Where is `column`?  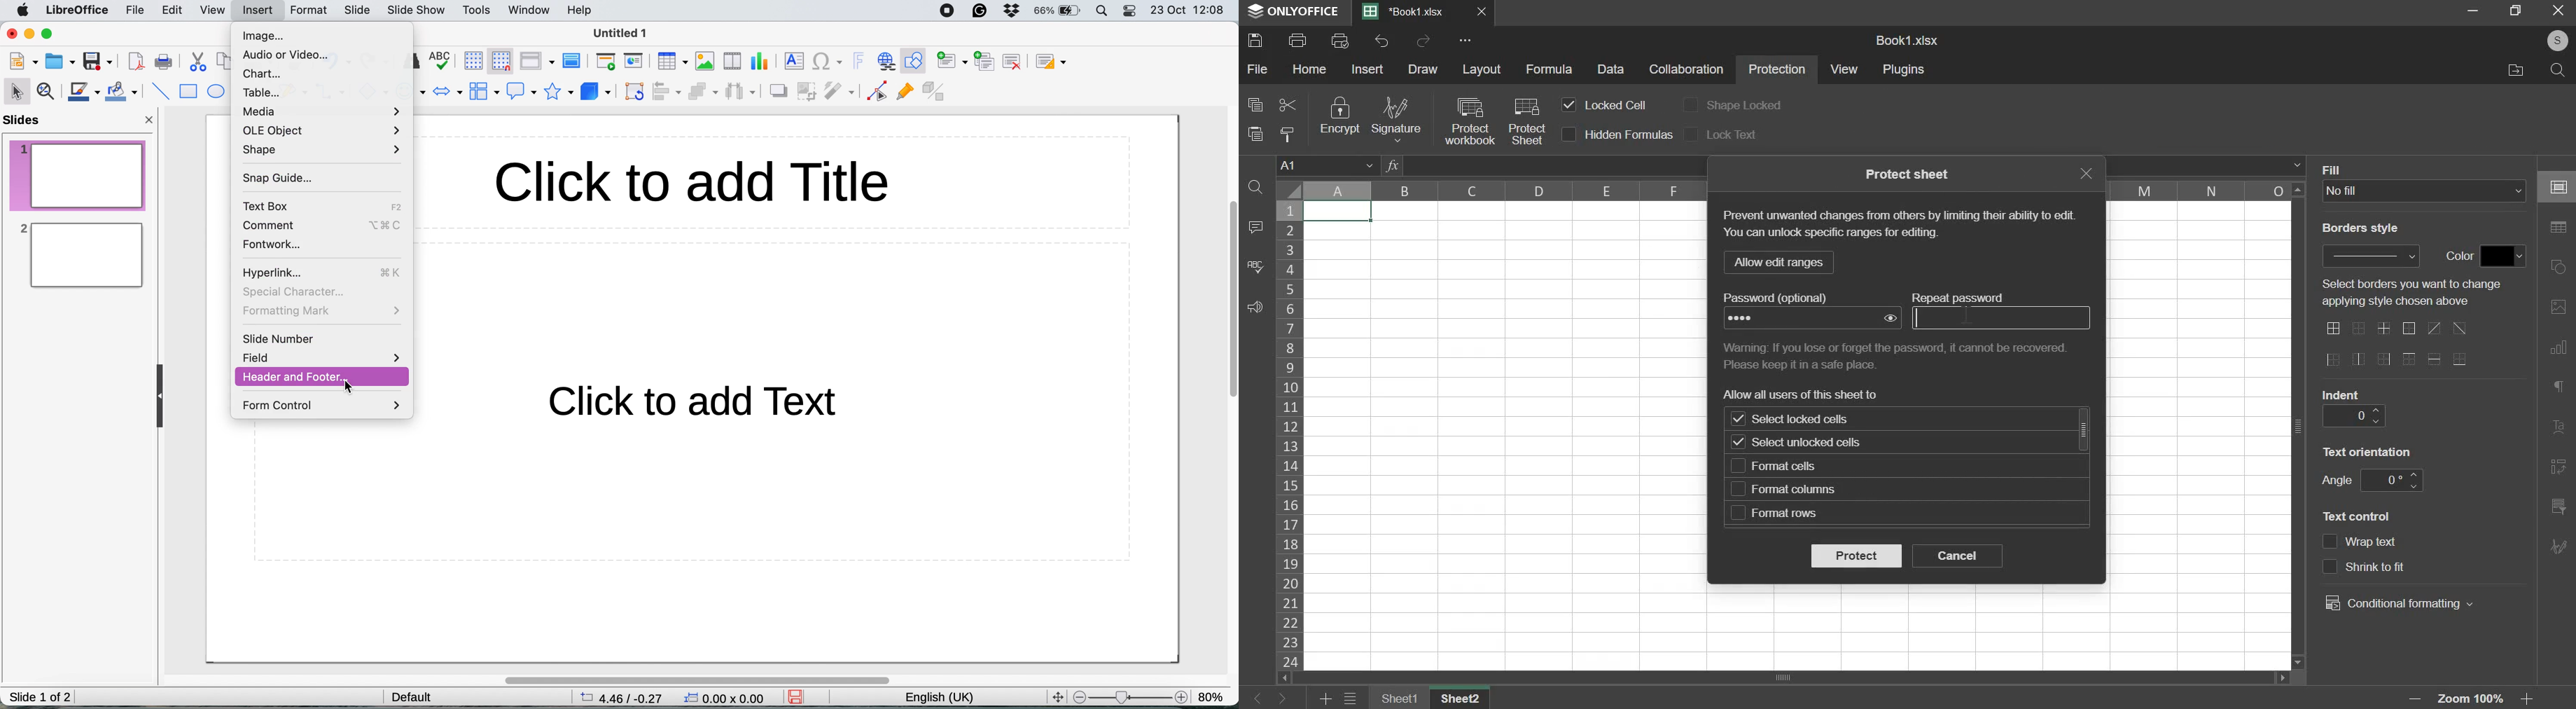 column is located at coordinates (2202, 190).